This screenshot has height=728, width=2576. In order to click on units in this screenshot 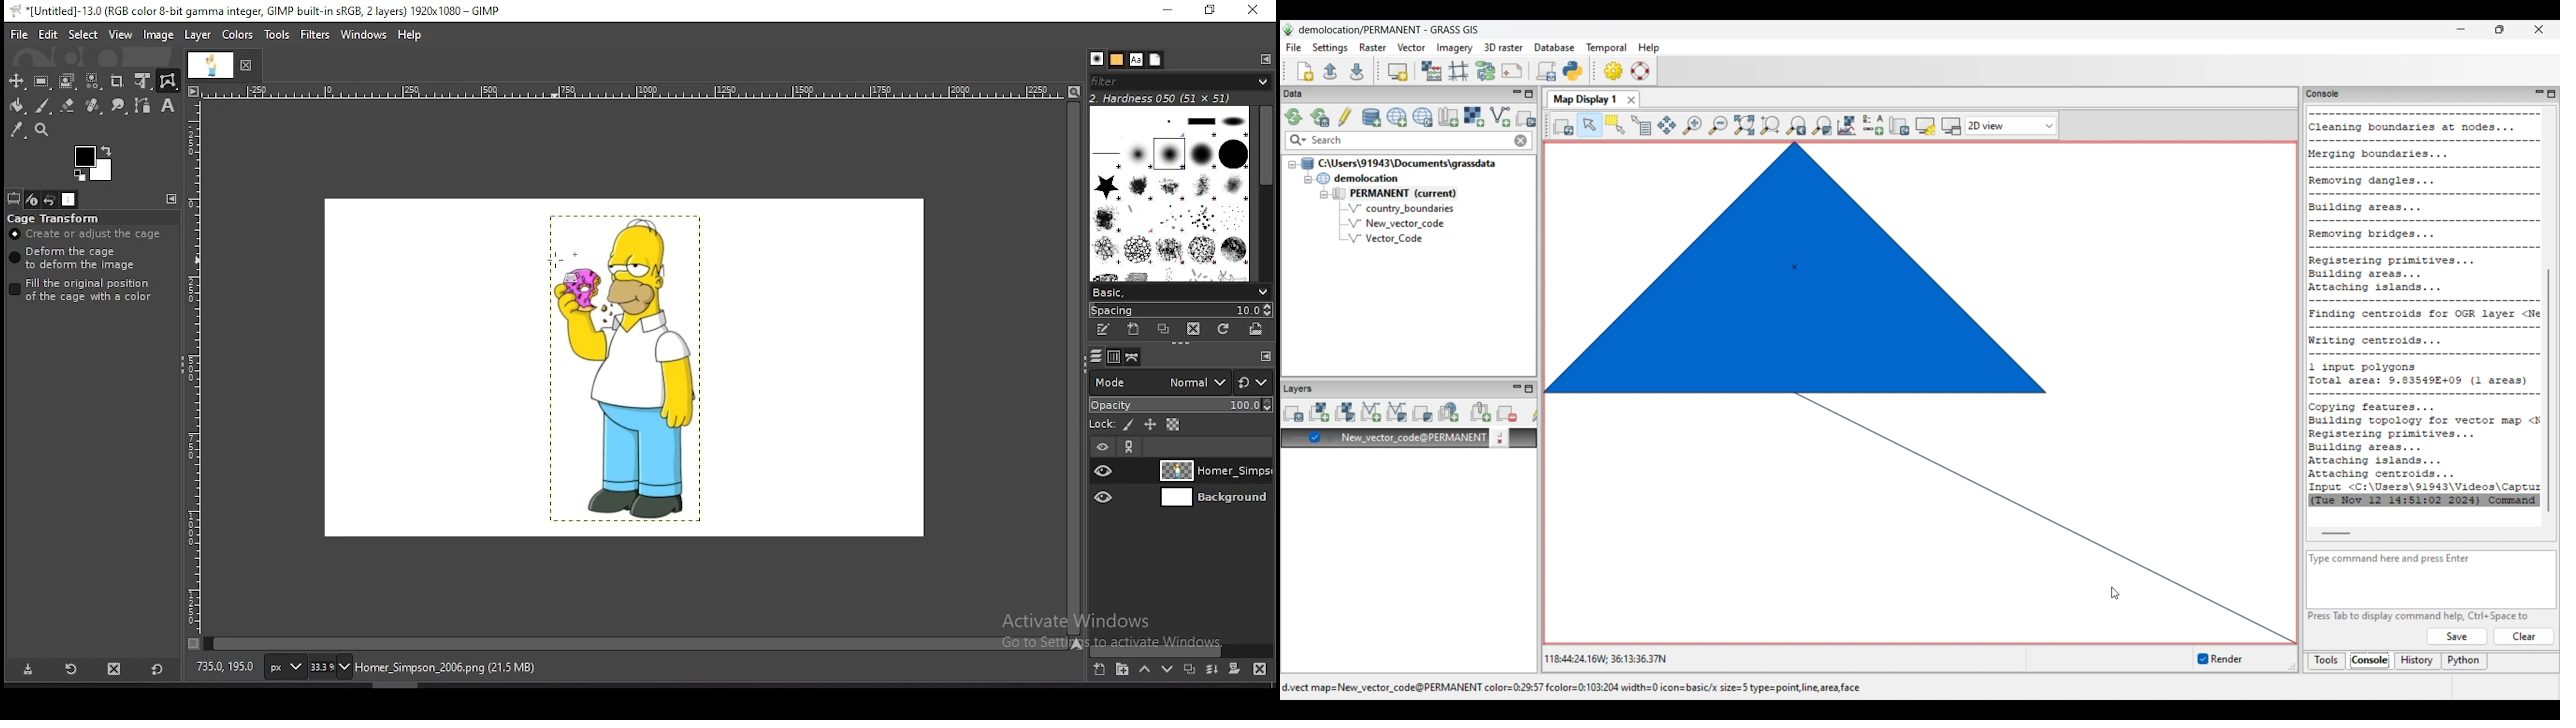, I will do `click(283, 668)`.